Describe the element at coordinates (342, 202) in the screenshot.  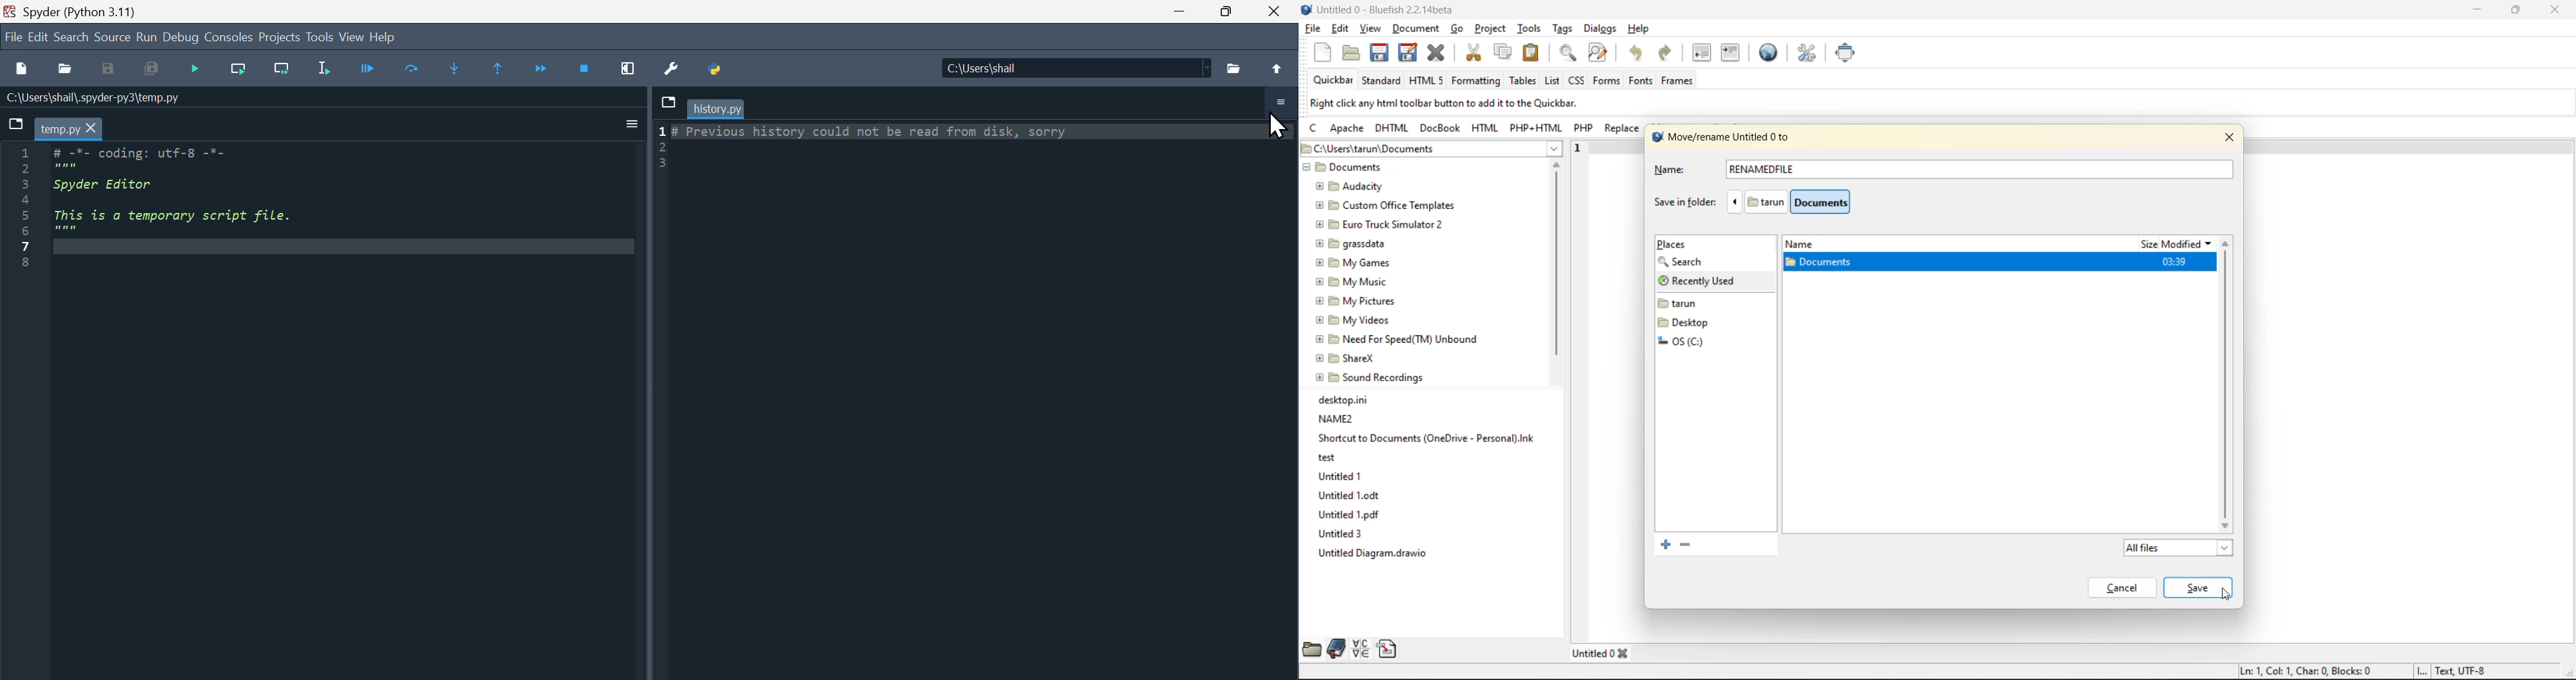
I see ` # -*- coding: utf-8 -*- """ Spyder Editor  This is a temporary script file. """` at that location.